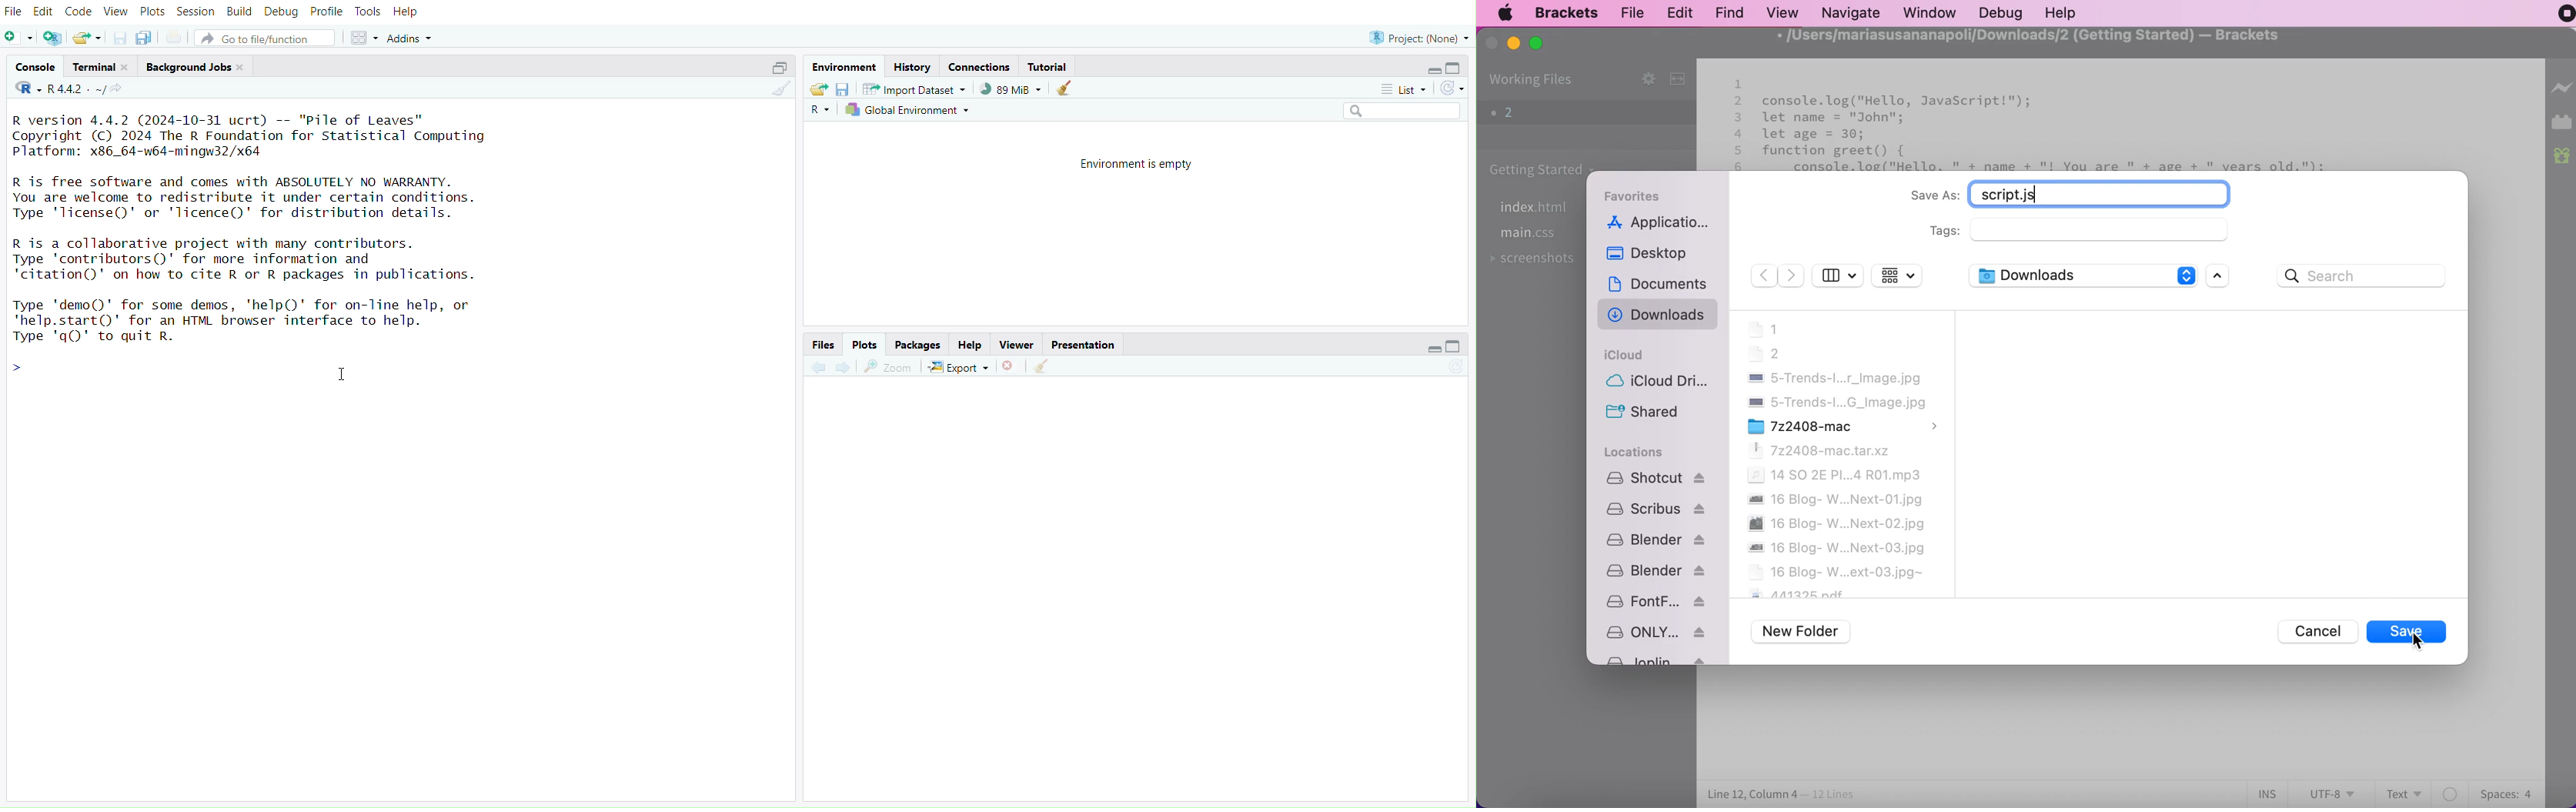 The height and width of the screenshot is (812, 2576). Describe the element at coordinates (1834, 499) in the screenshot. I see `16 blog-W...Next-01.jpg` at that location.